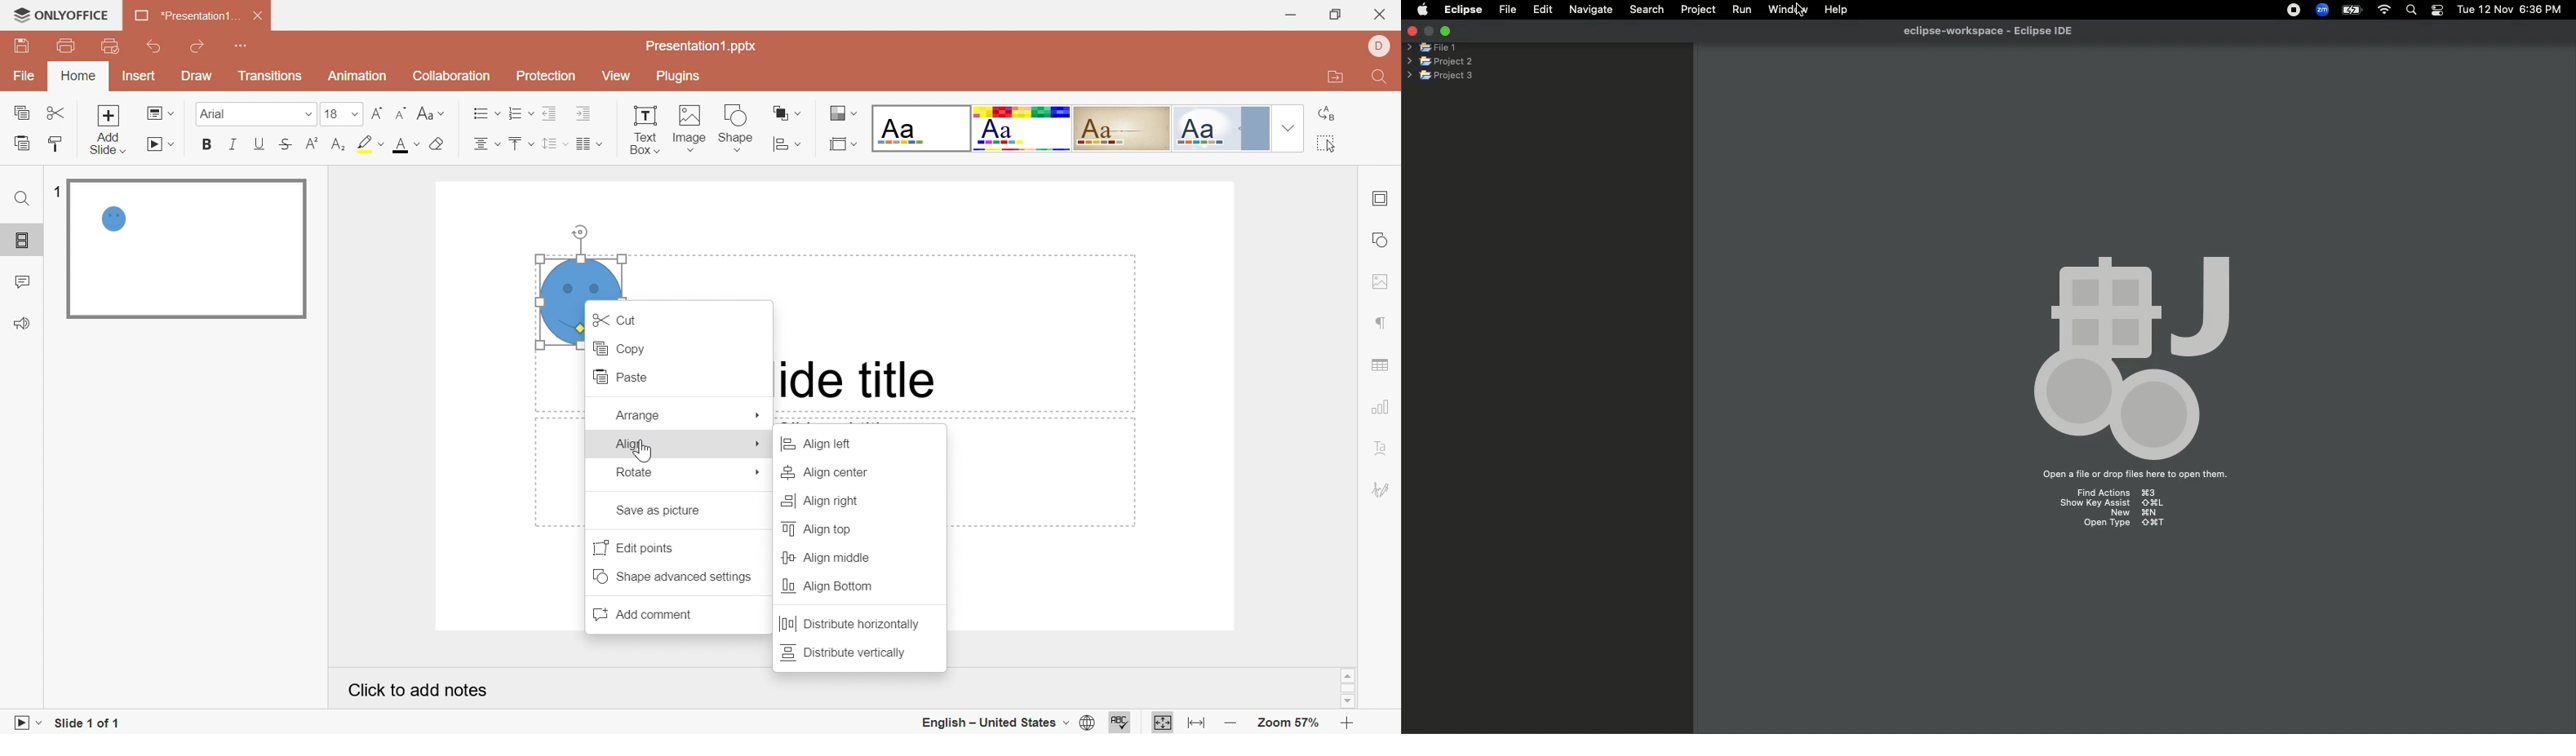 The width and height of the screenshot is (2576, 756). What do you see at coordinates (483, 112) in the screenshot?
I see `Bullets` at bounding box center [483, 112].